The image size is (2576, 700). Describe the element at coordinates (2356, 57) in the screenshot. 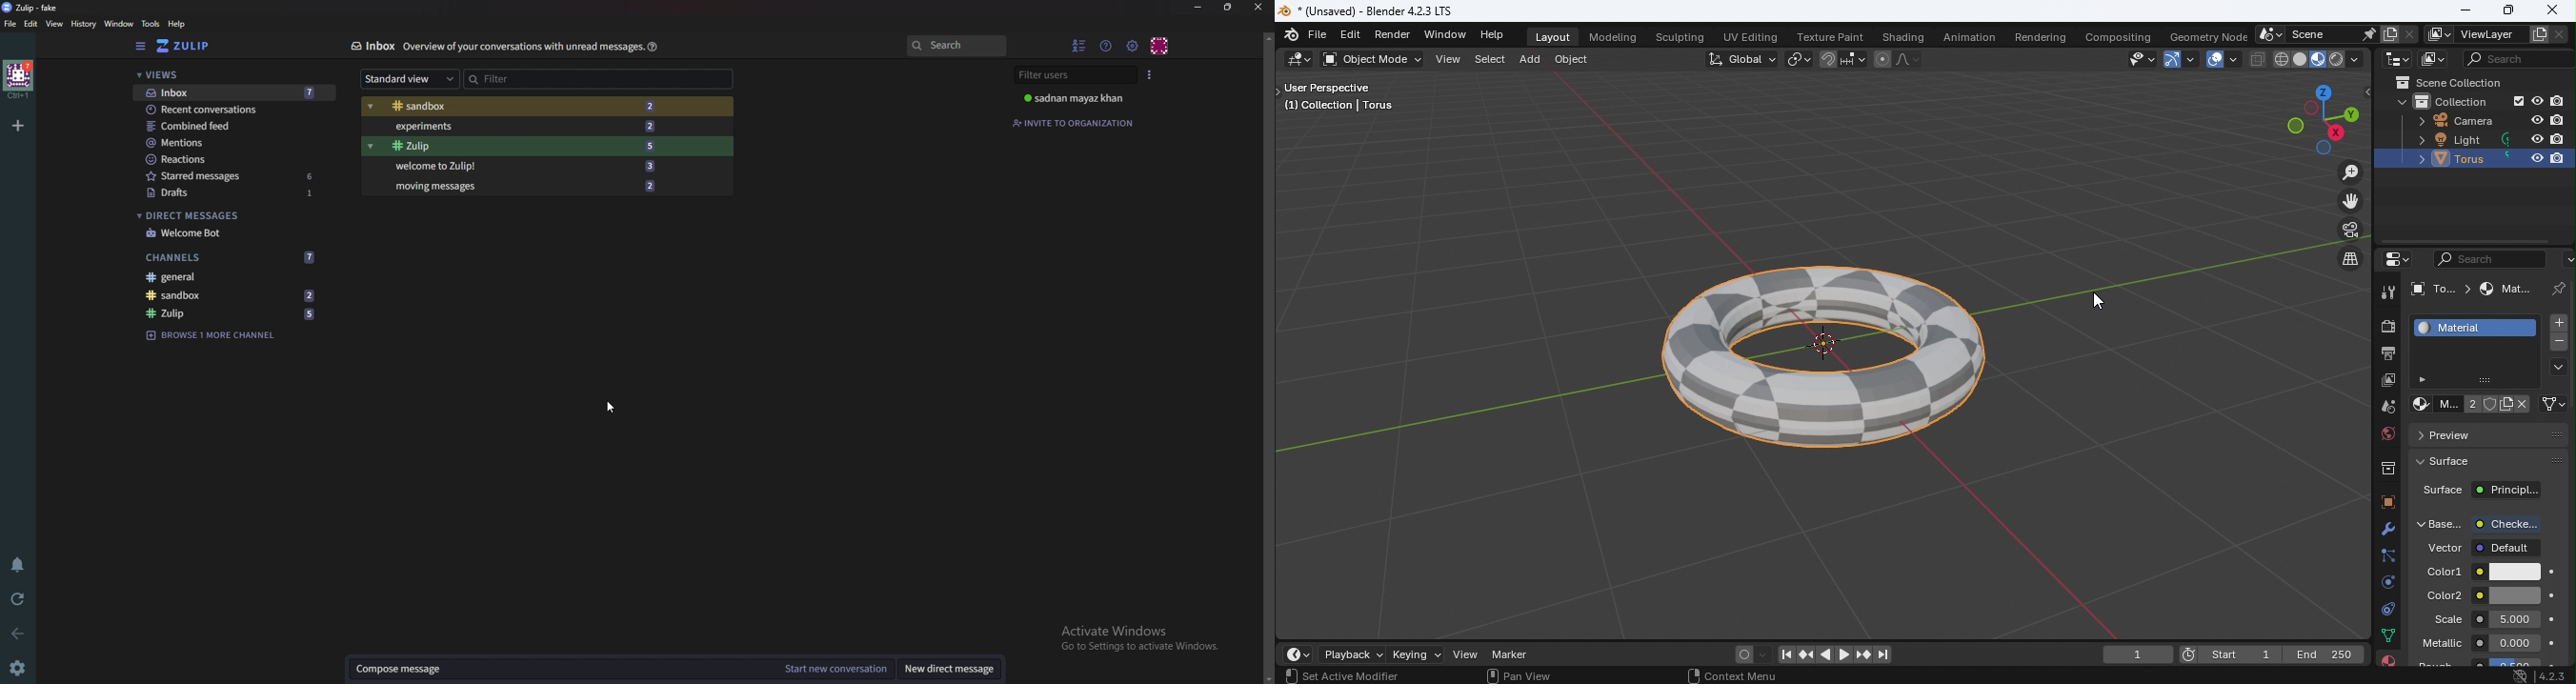

I see `Shading` at that location.